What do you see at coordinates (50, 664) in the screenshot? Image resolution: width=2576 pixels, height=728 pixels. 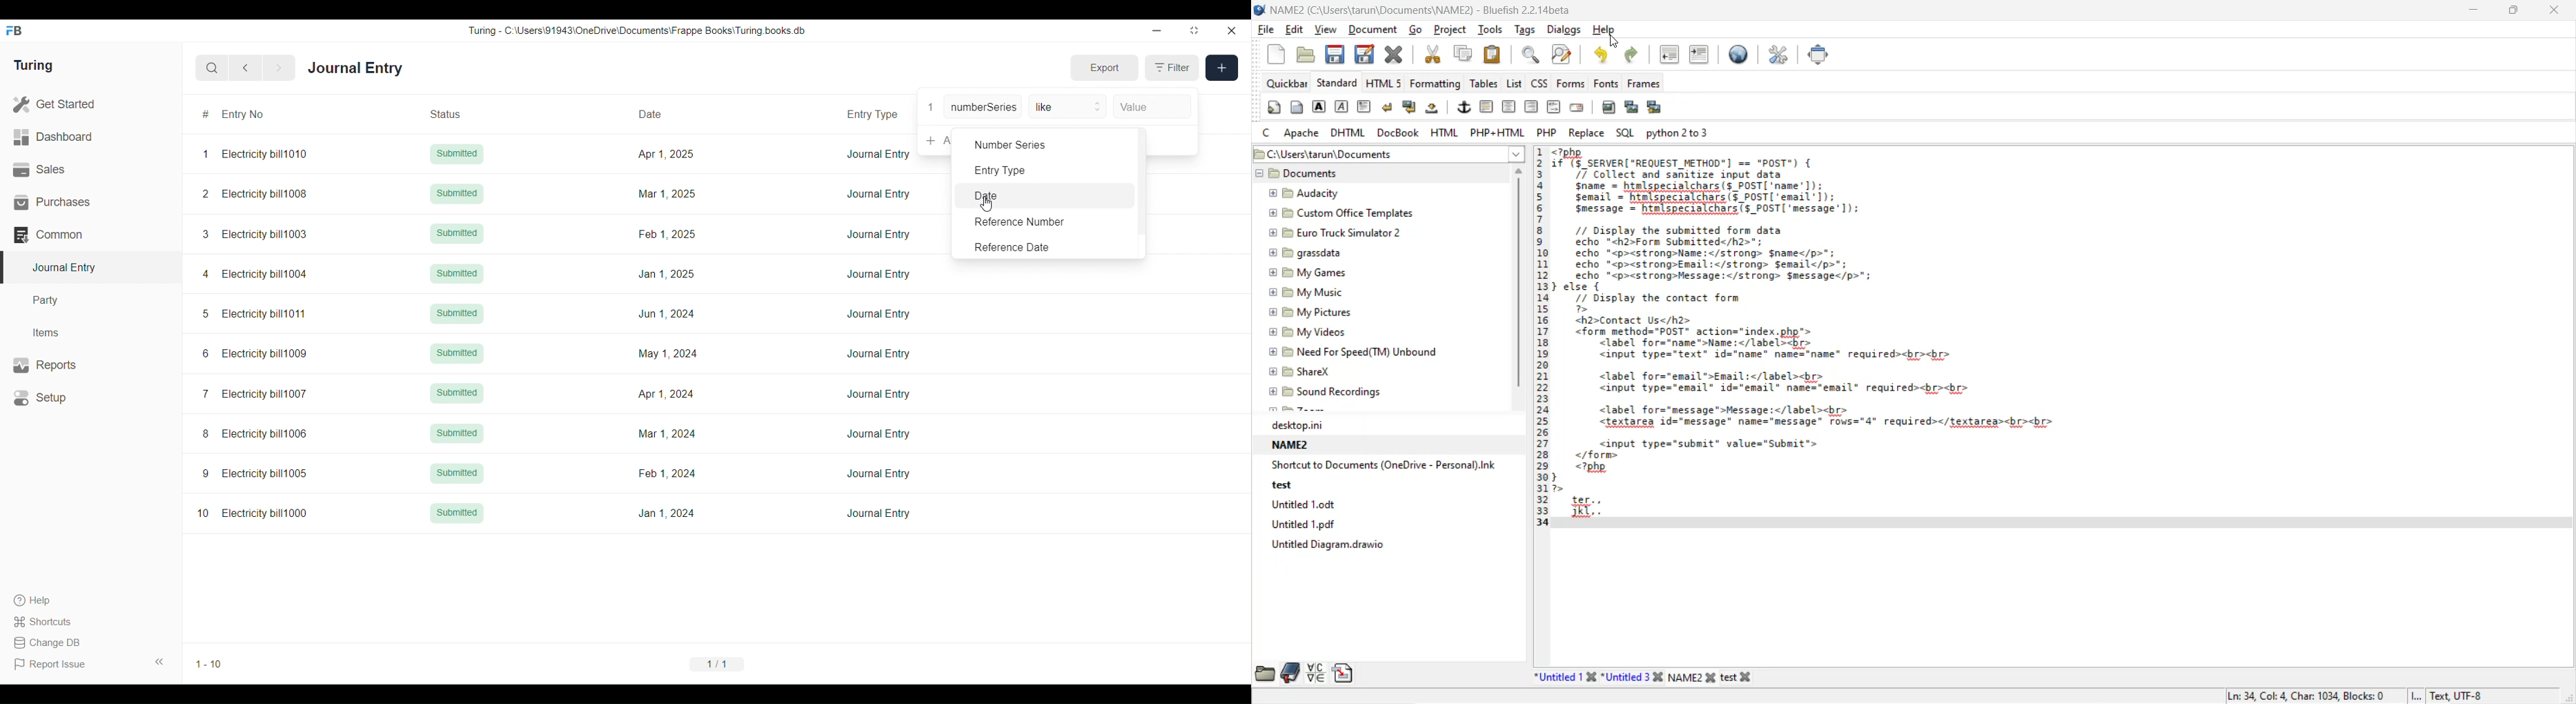 I see `Report Issue` at bounding box center [50, 664].